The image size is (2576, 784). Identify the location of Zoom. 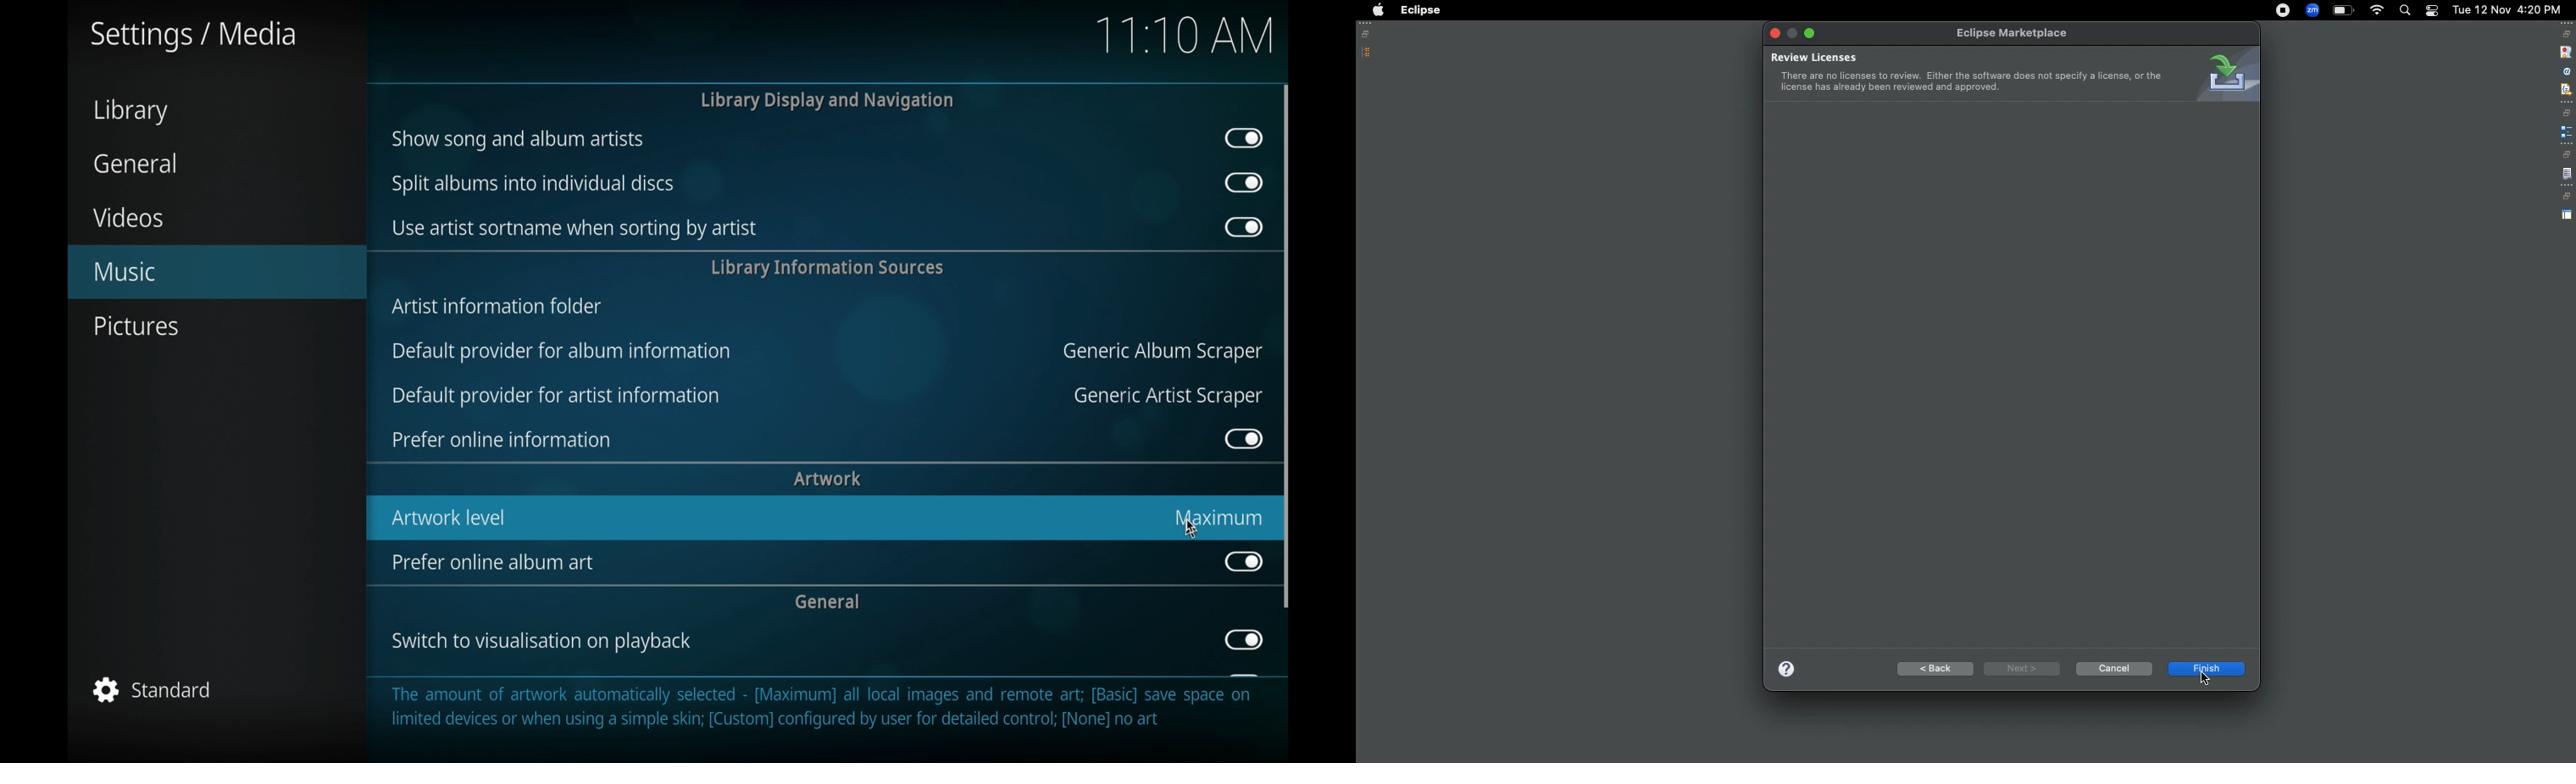
(2312, 10).